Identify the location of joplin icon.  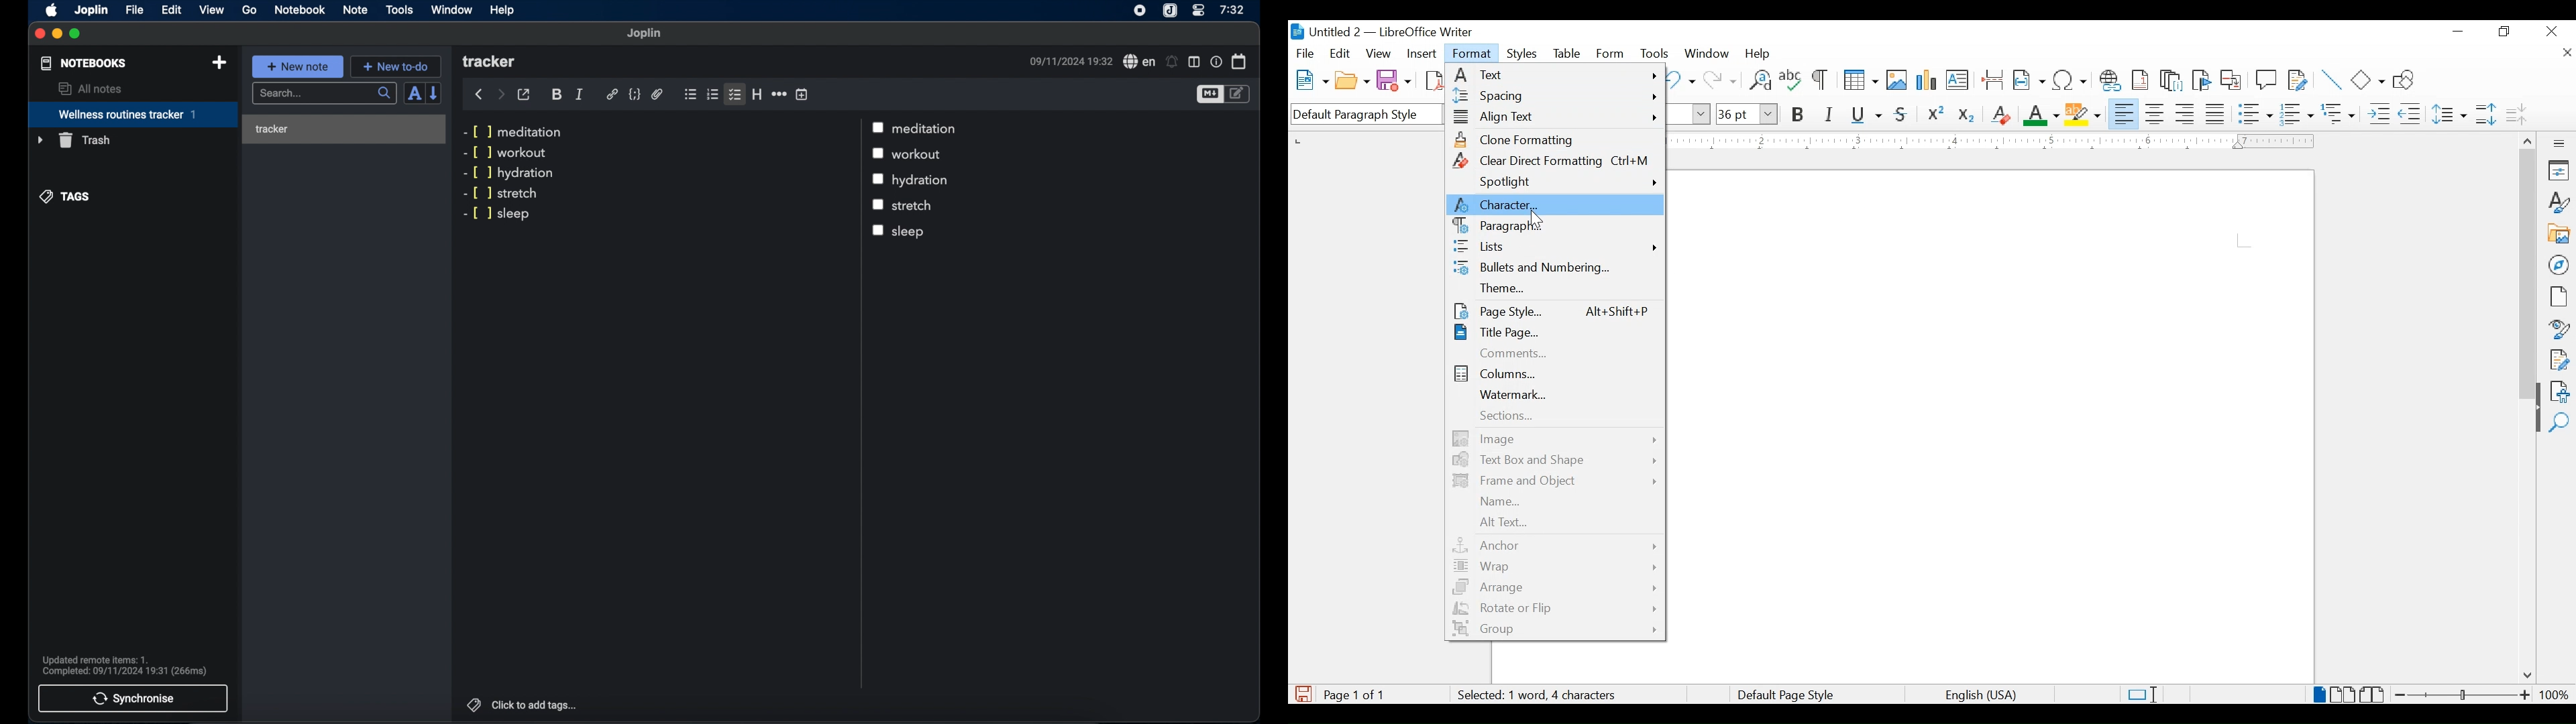
(1171, 11).